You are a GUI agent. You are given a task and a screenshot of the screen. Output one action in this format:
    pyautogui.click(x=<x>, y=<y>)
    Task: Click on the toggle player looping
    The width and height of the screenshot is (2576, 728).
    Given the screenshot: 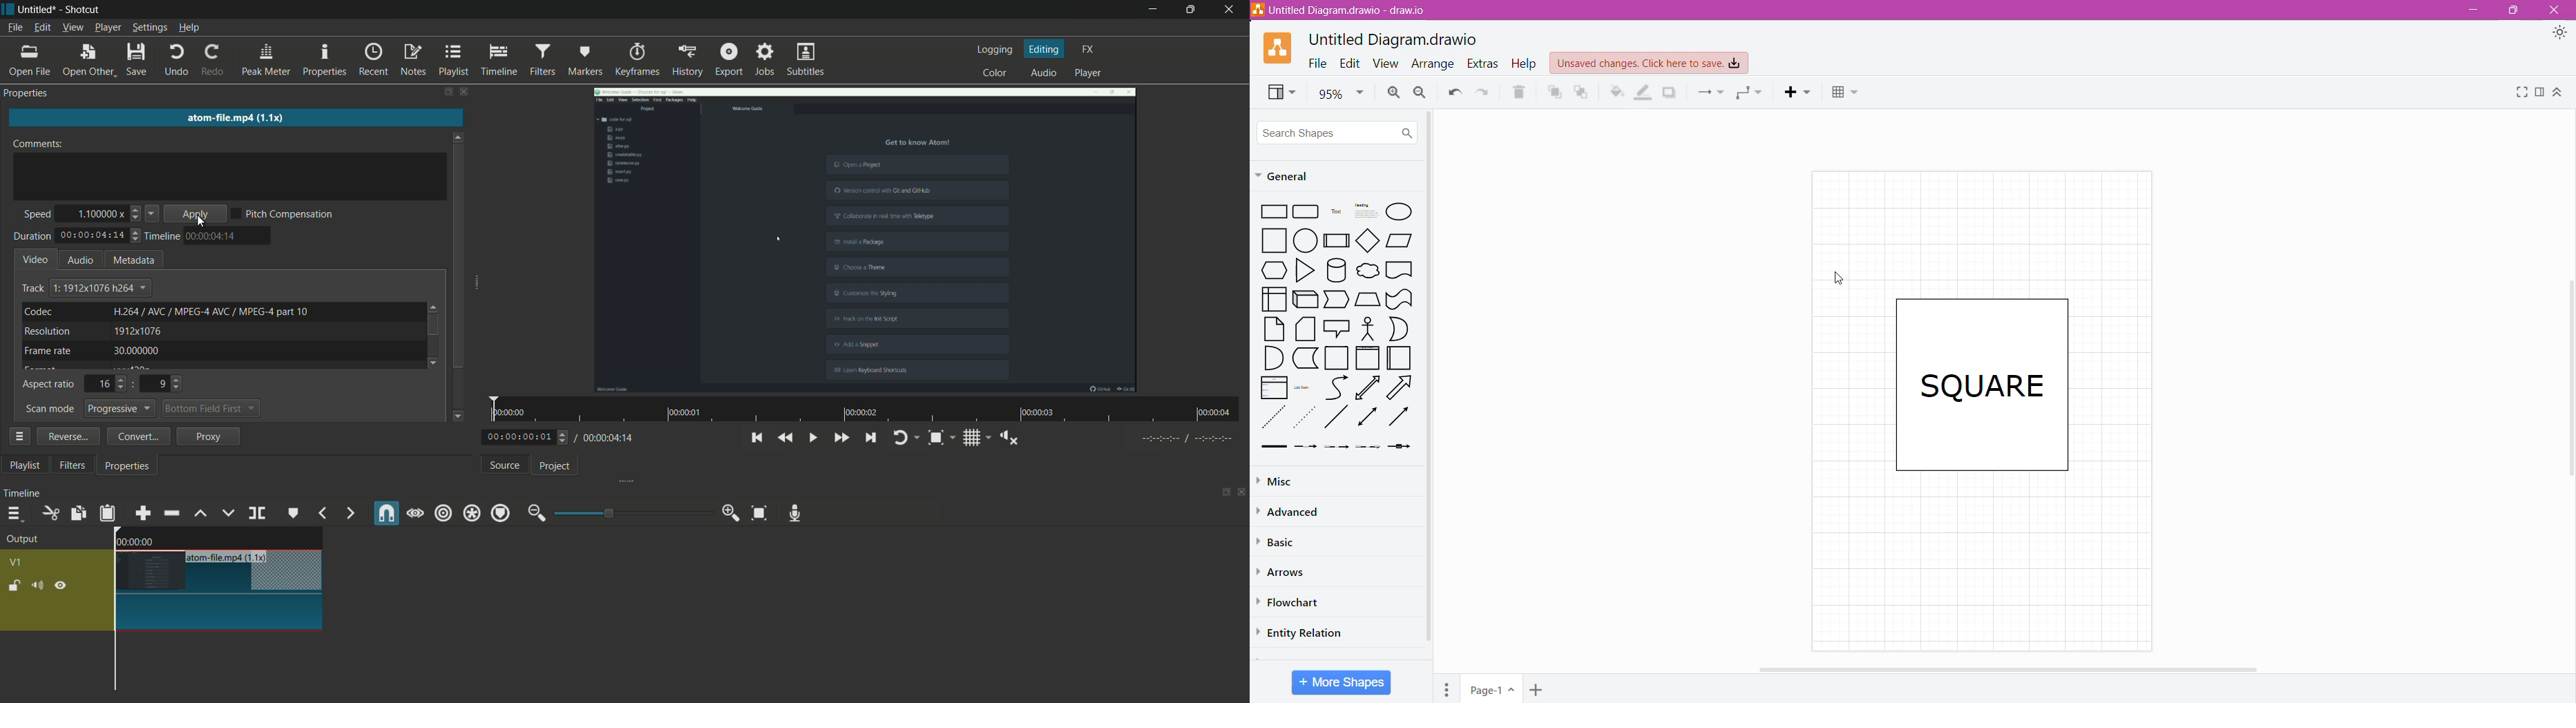 What is the action you would take?
    pyautogui.click(x=901, y=437)
    